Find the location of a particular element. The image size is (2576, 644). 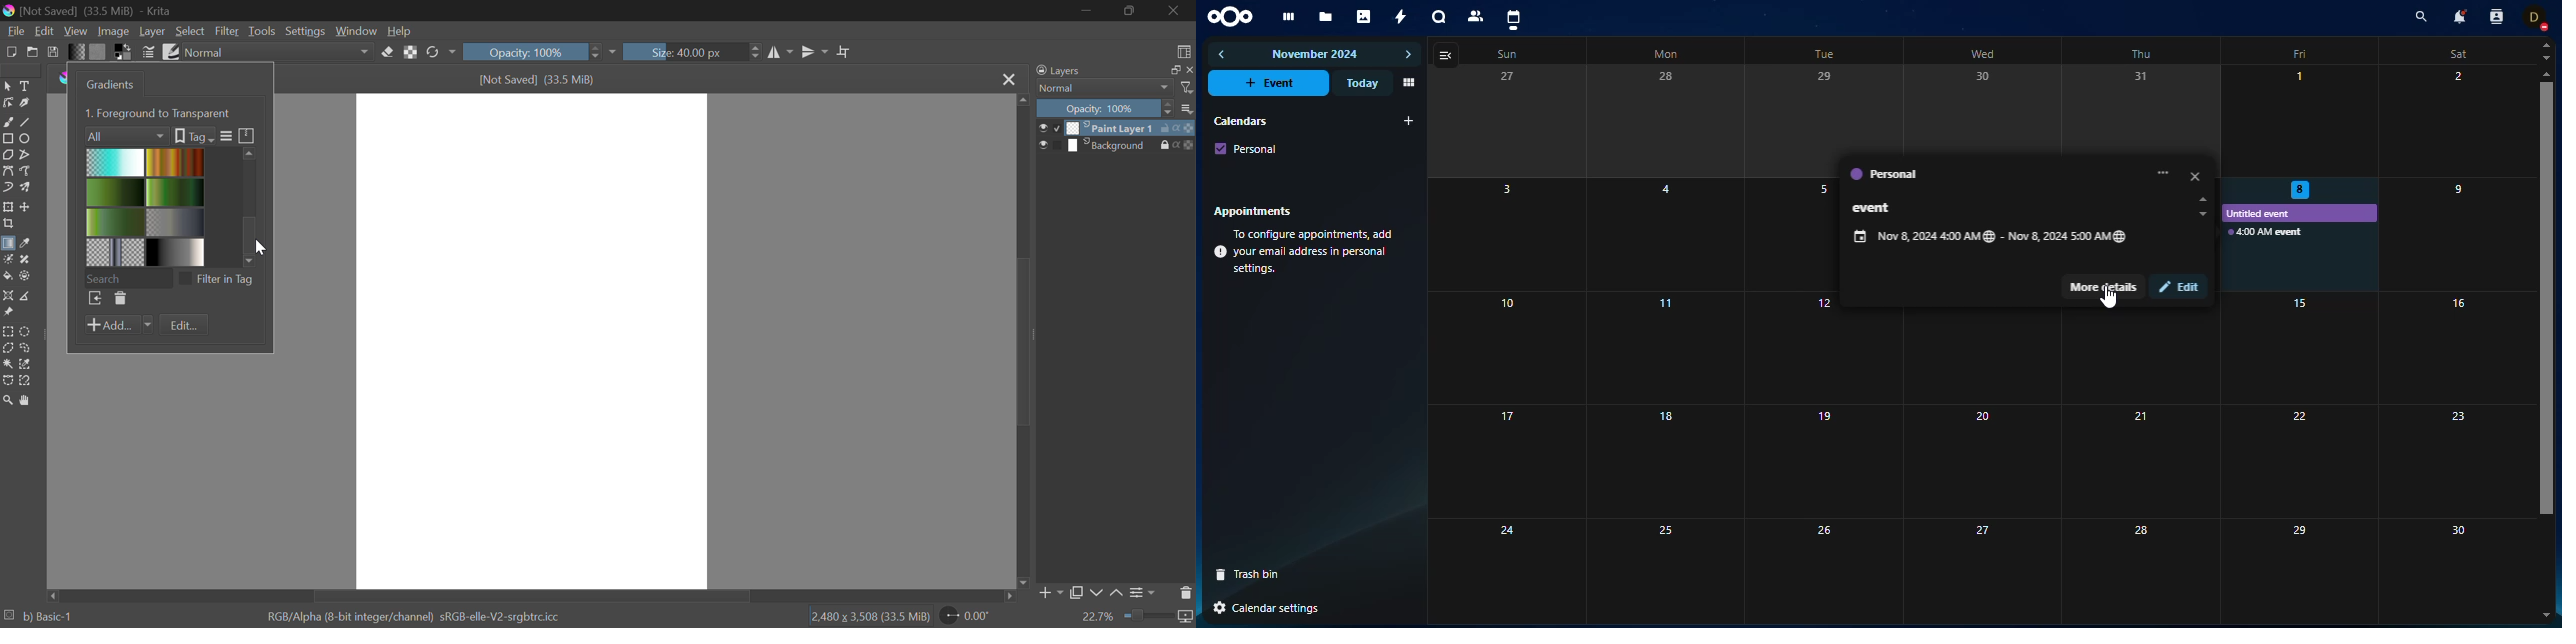

Colors in use is located at coordinates (123, 51).